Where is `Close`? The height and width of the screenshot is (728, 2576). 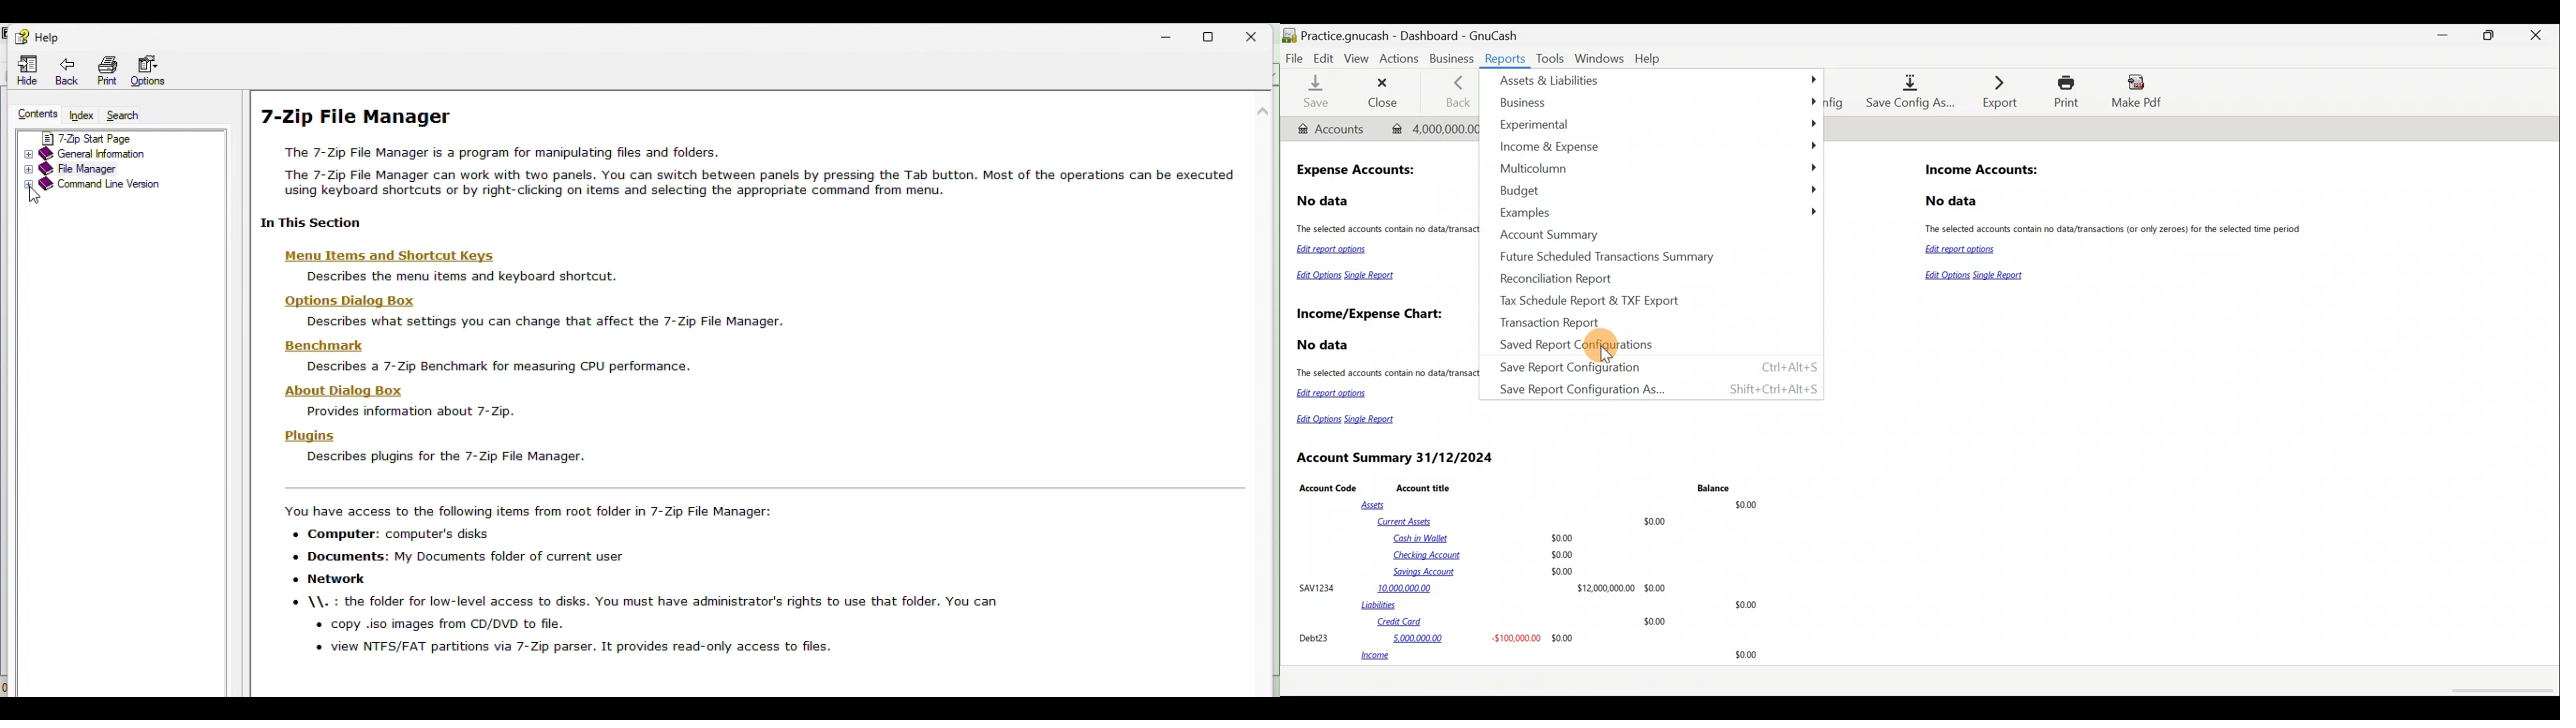 Close is located at coordinates (1385, 92).